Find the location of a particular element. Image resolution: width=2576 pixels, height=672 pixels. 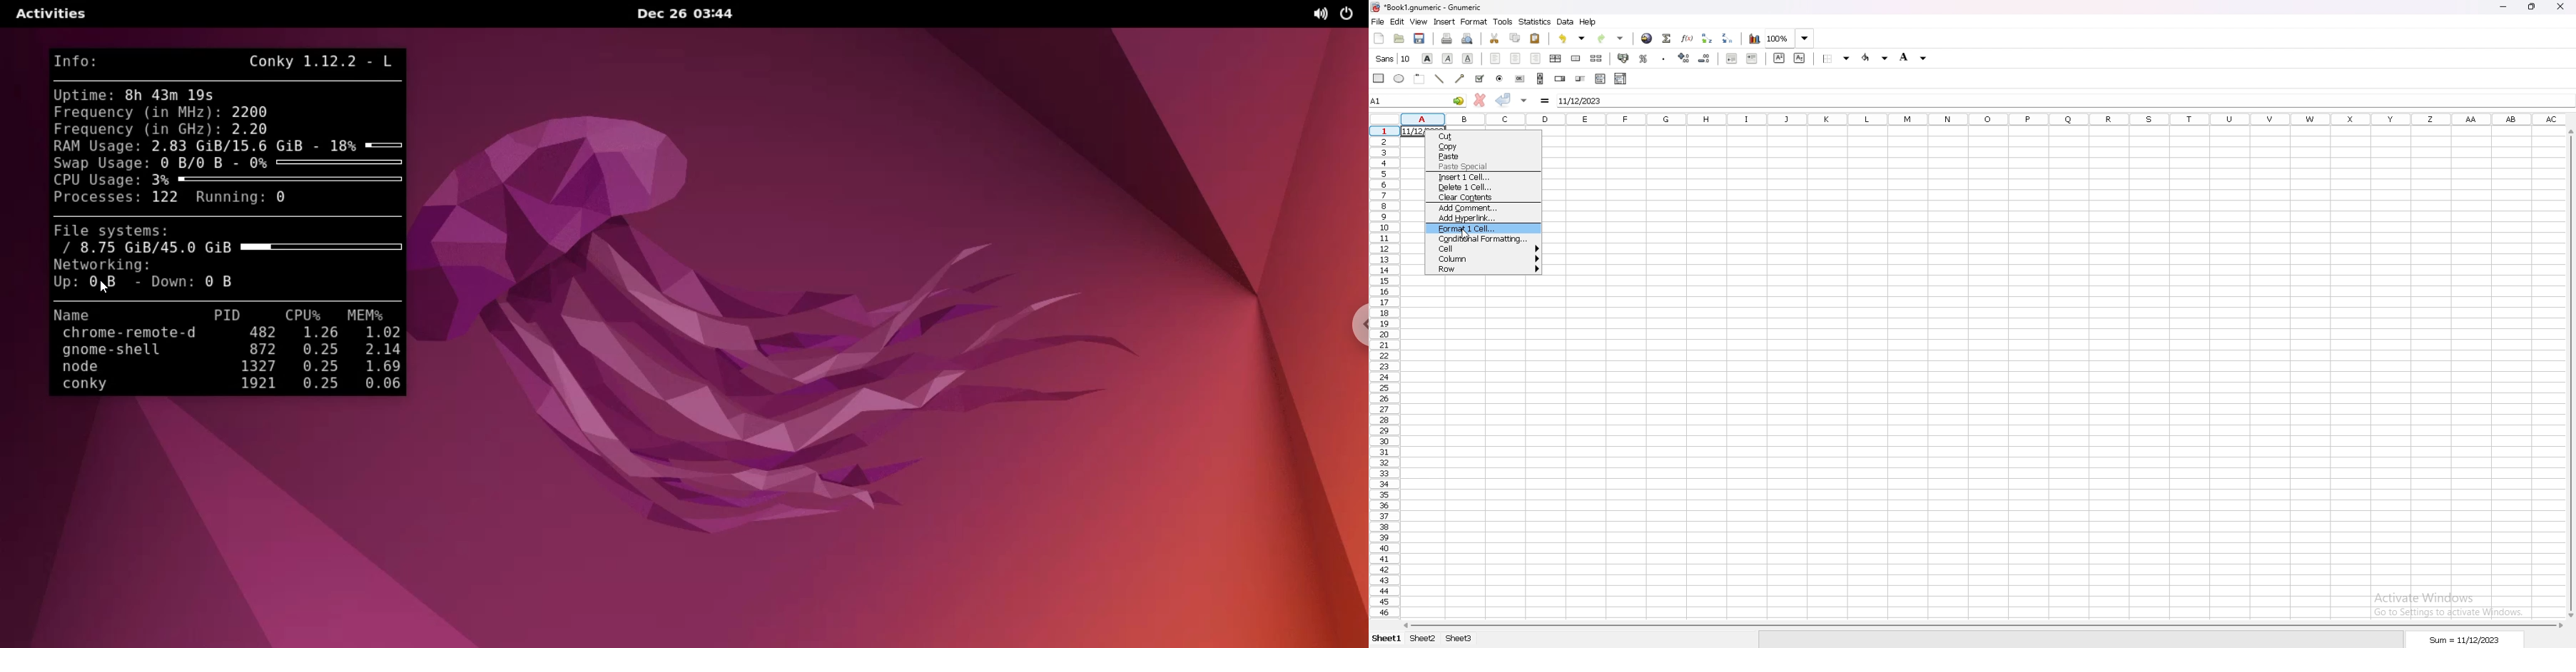

font is located at coordinates (1395, 58).